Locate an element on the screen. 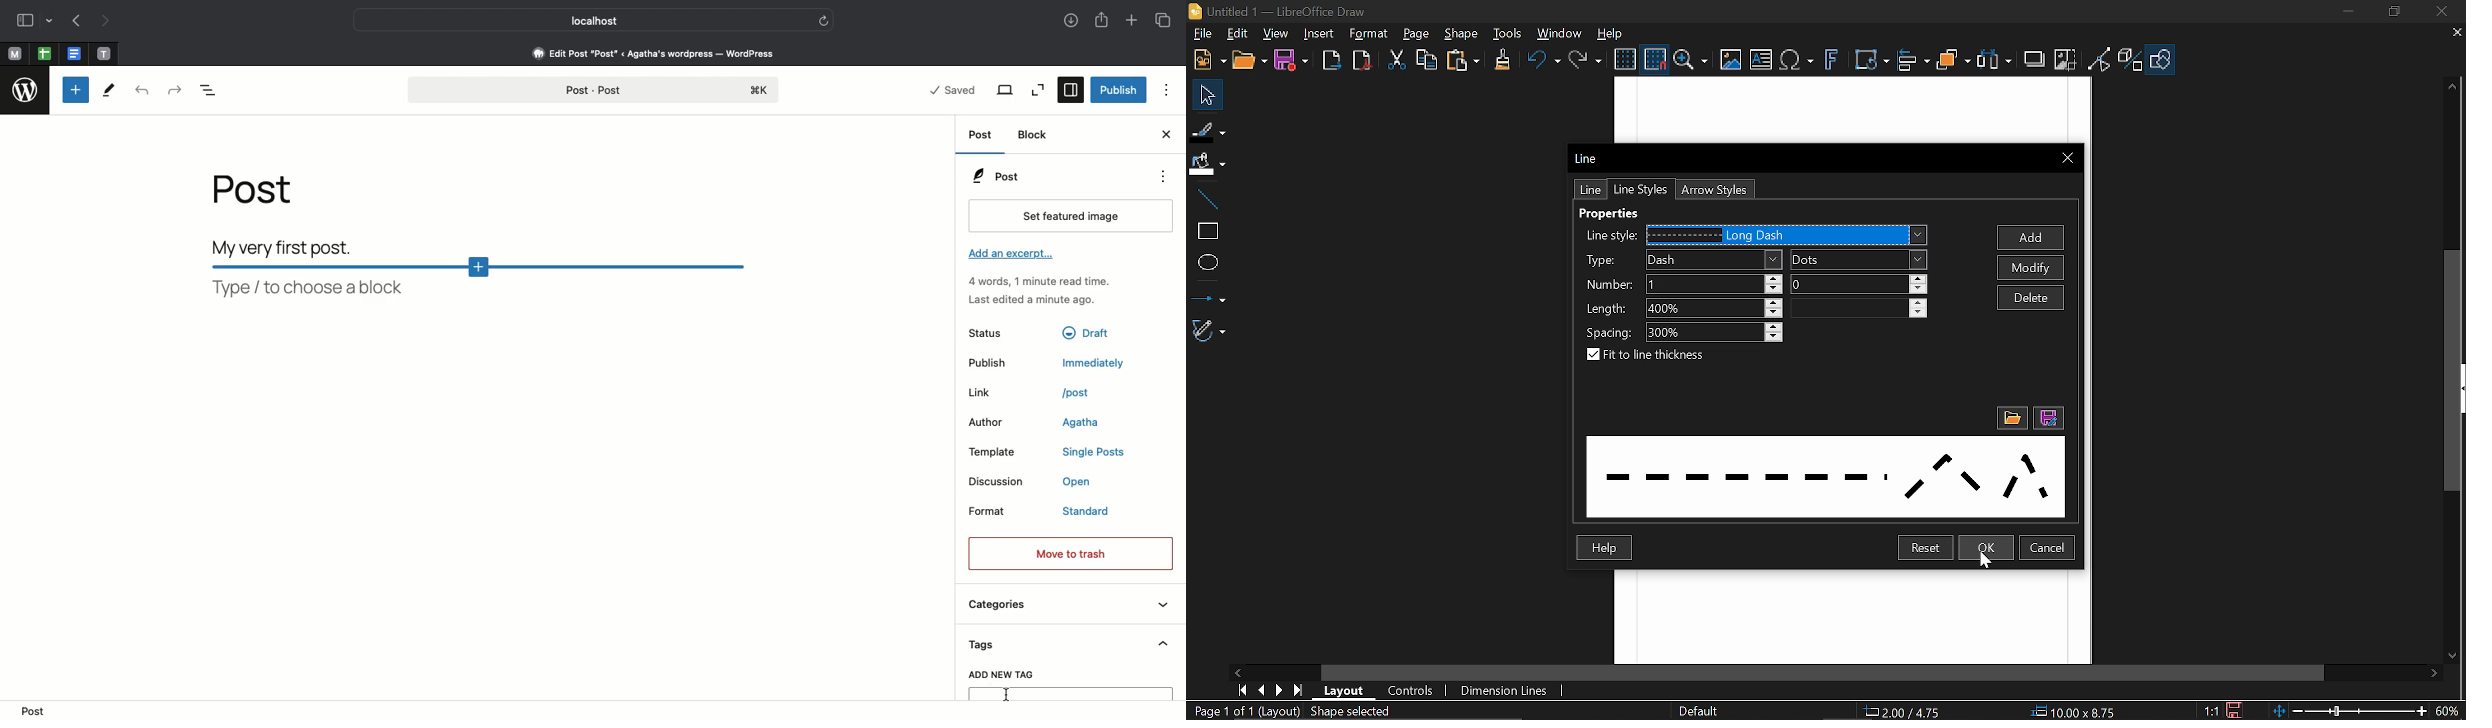 This screenshot has width=2492, height=728. Help is located at coordinates (1611, 33).